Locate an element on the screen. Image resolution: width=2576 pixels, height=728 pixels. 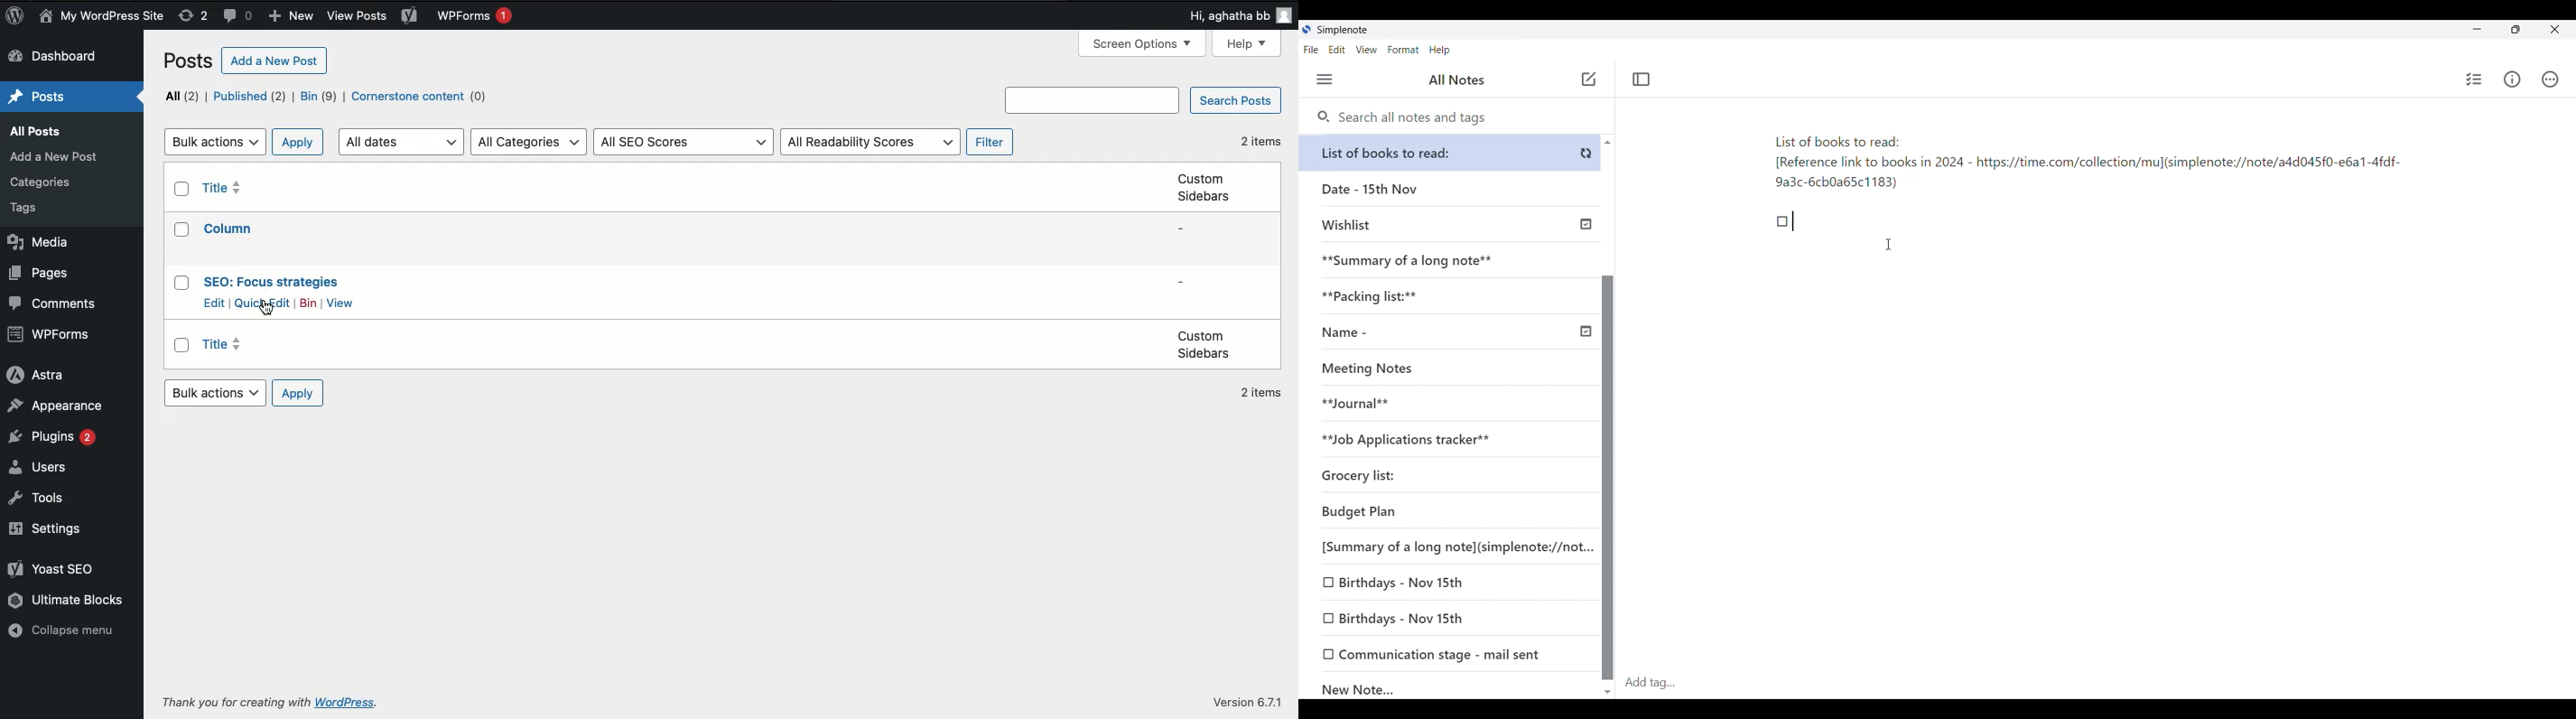
Search posts is located at coordinates (1233, 102).